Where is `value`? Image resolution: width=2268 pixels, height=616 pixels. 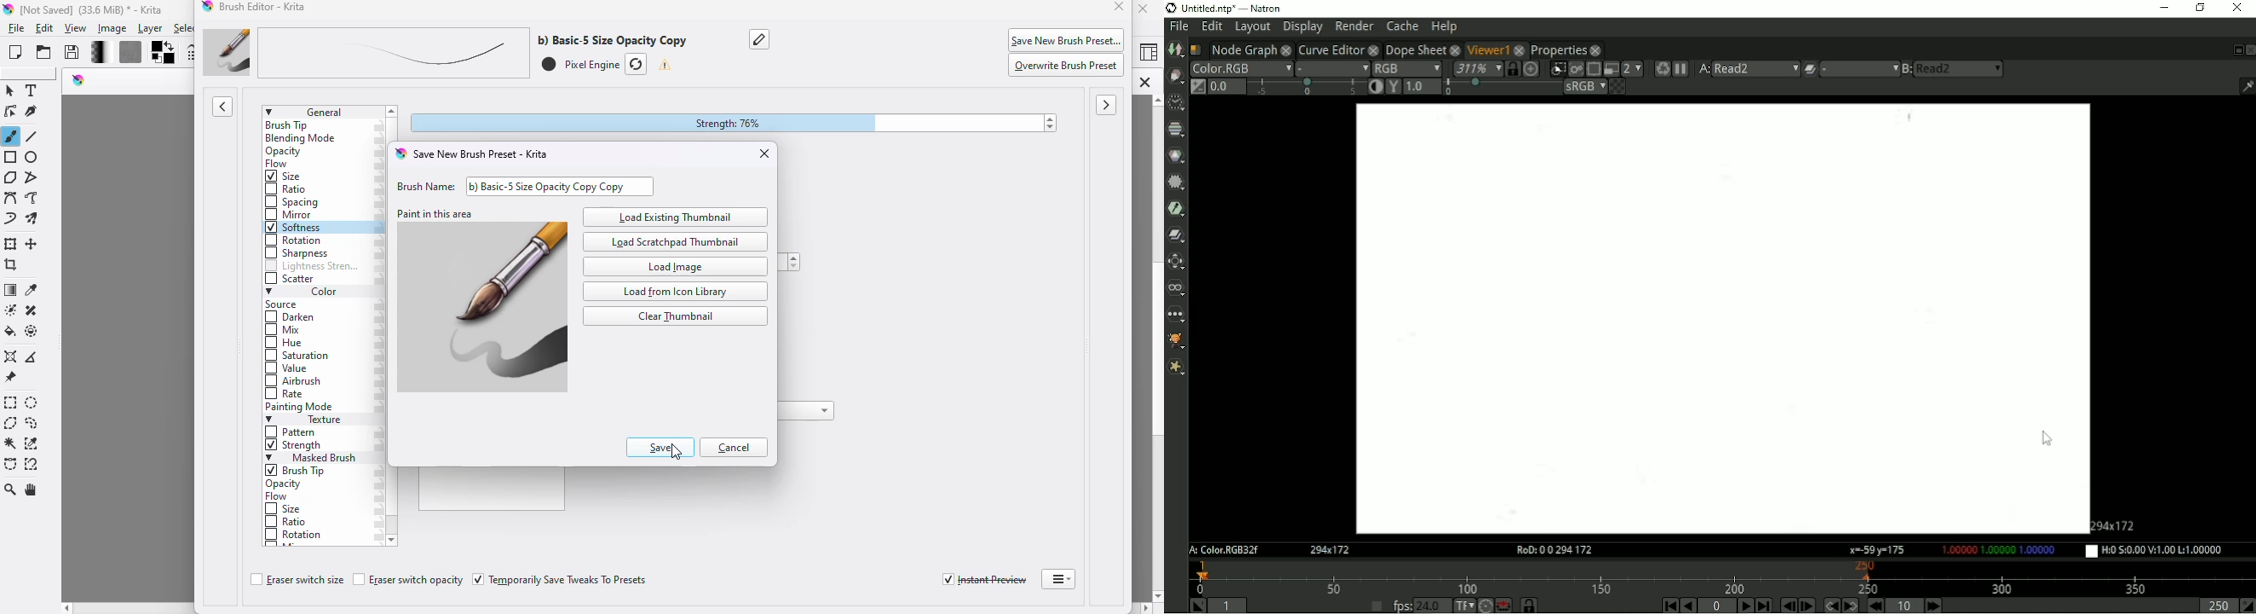
value is located at coordinates (287, 370).